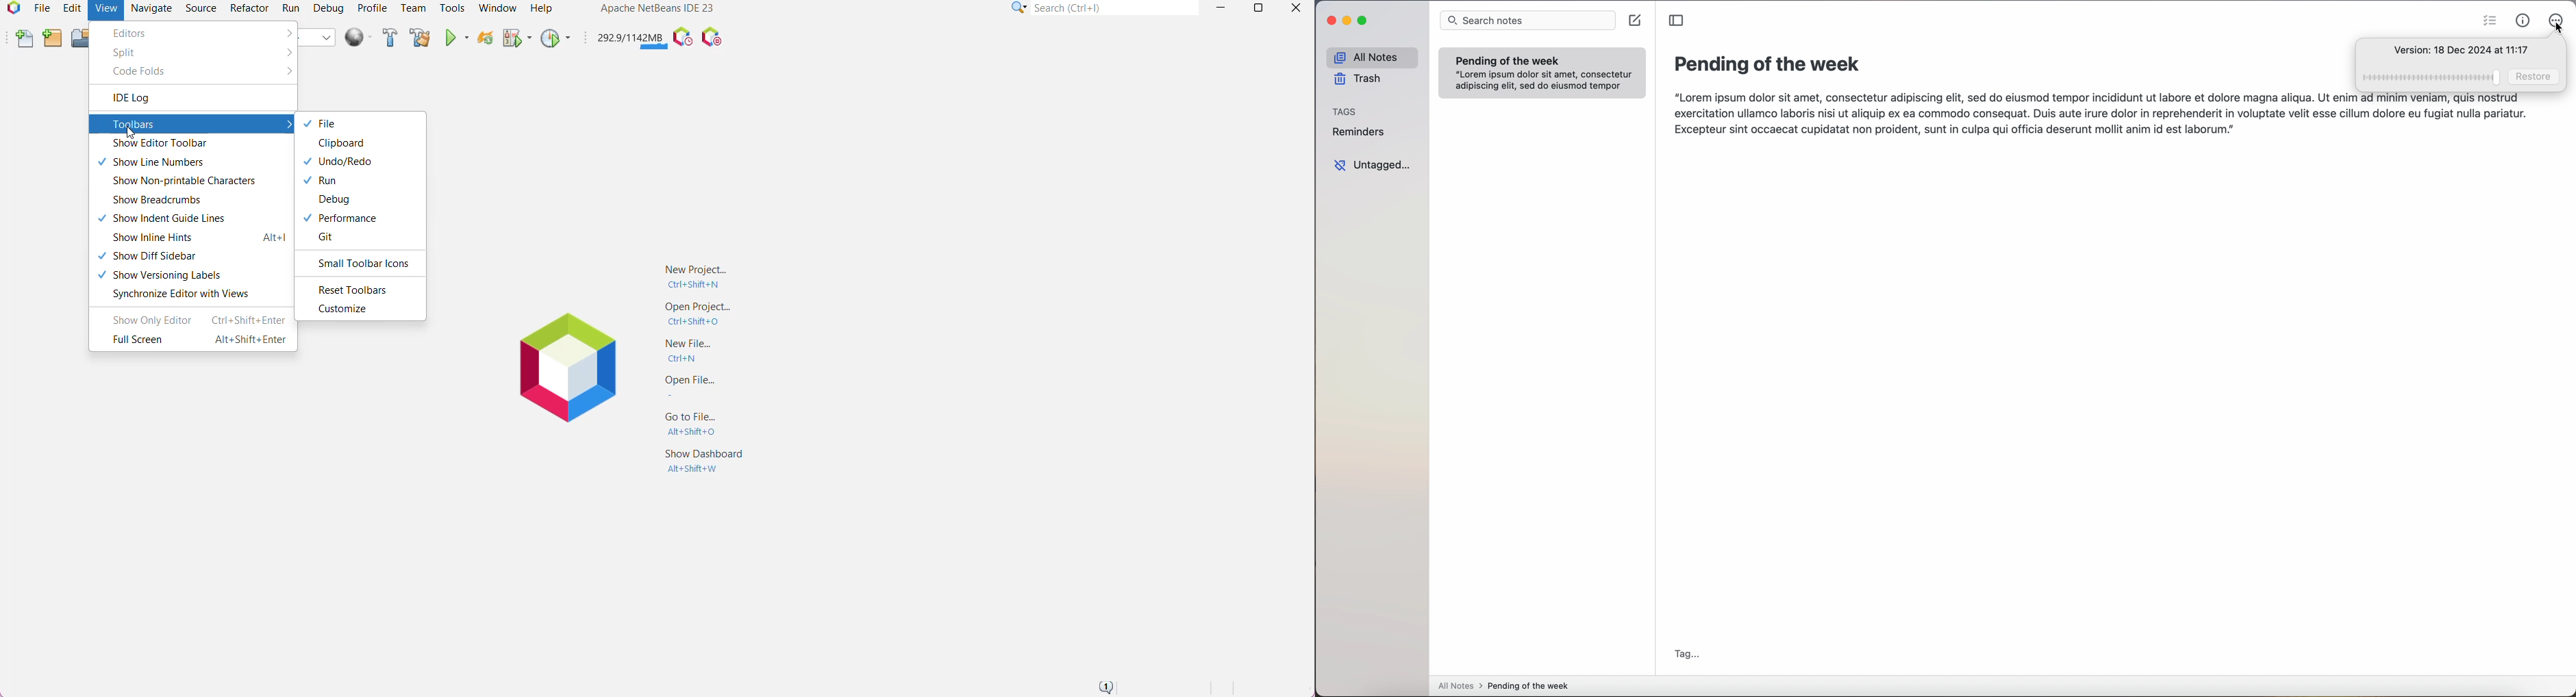 Image resolution: width=2576 pixels, height=700 pixels. I want to click on Search, so click(1116, 8).